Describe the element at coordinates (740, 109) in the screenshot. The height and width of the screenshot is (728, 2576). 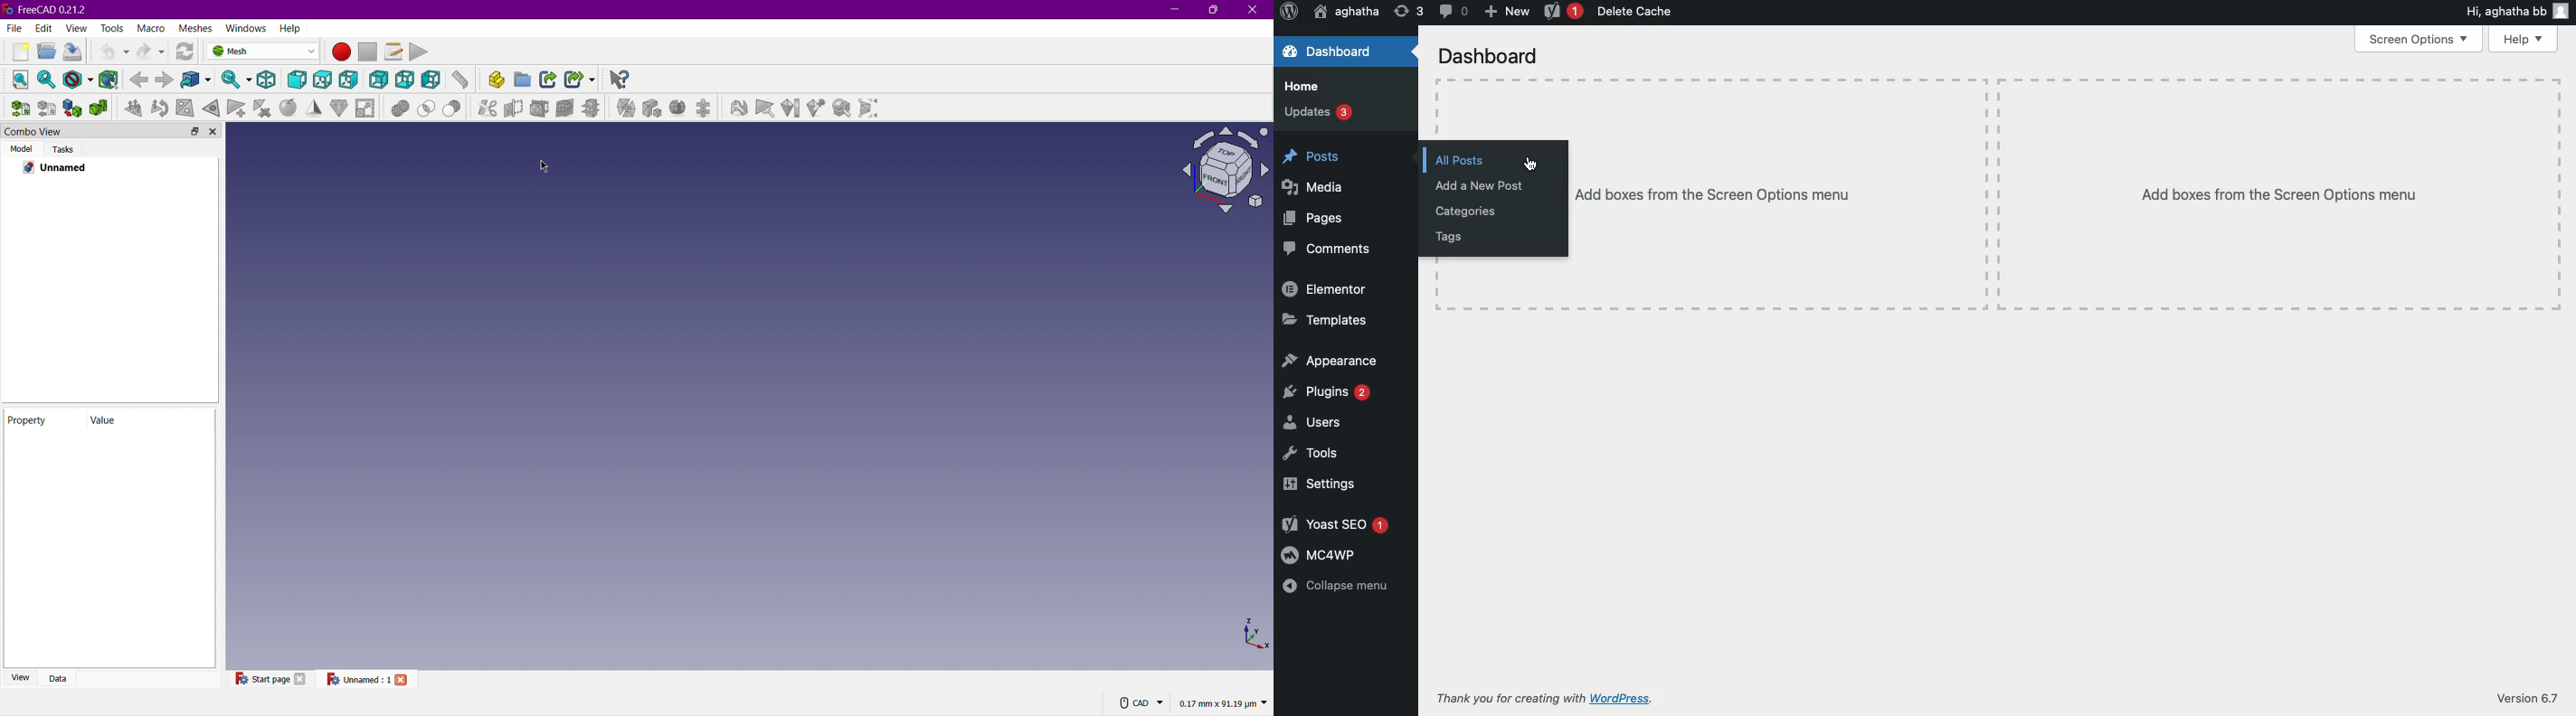
I see `Evaluate and repair mesh` at that location.